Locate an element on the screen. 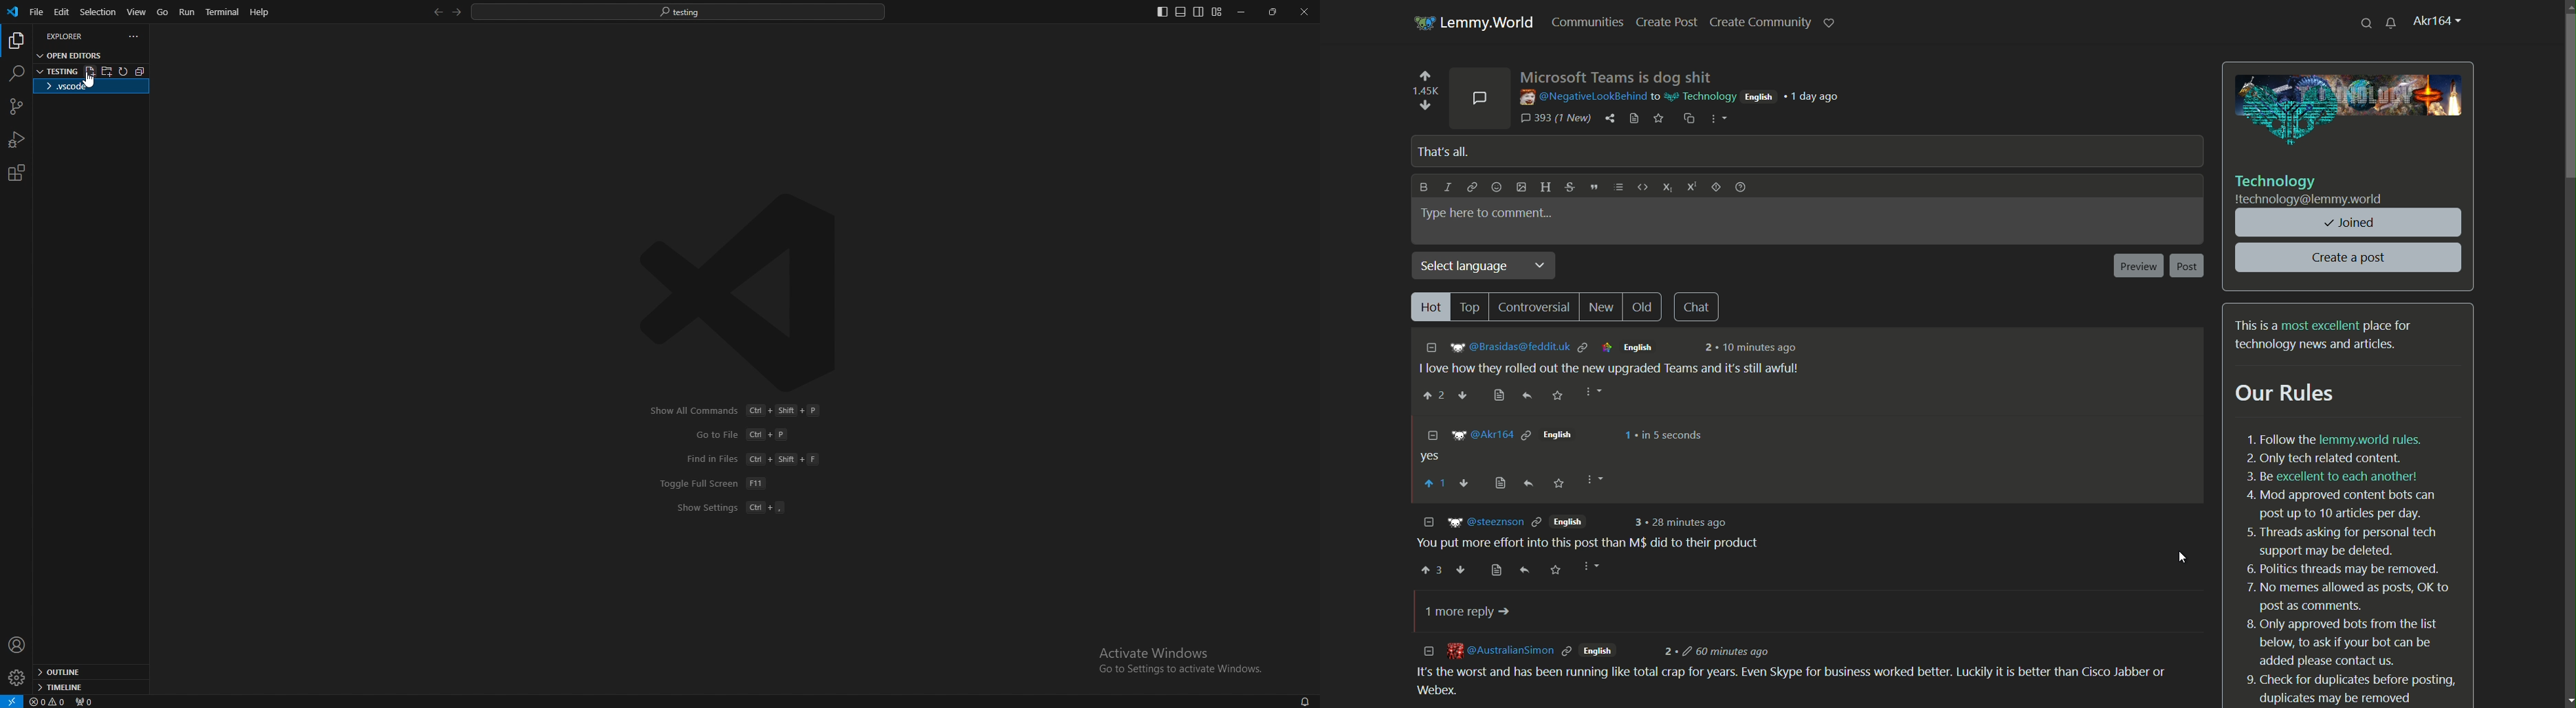 This screenshot has height=728, width=2576. upvote is located at coordinates (1425, 78).